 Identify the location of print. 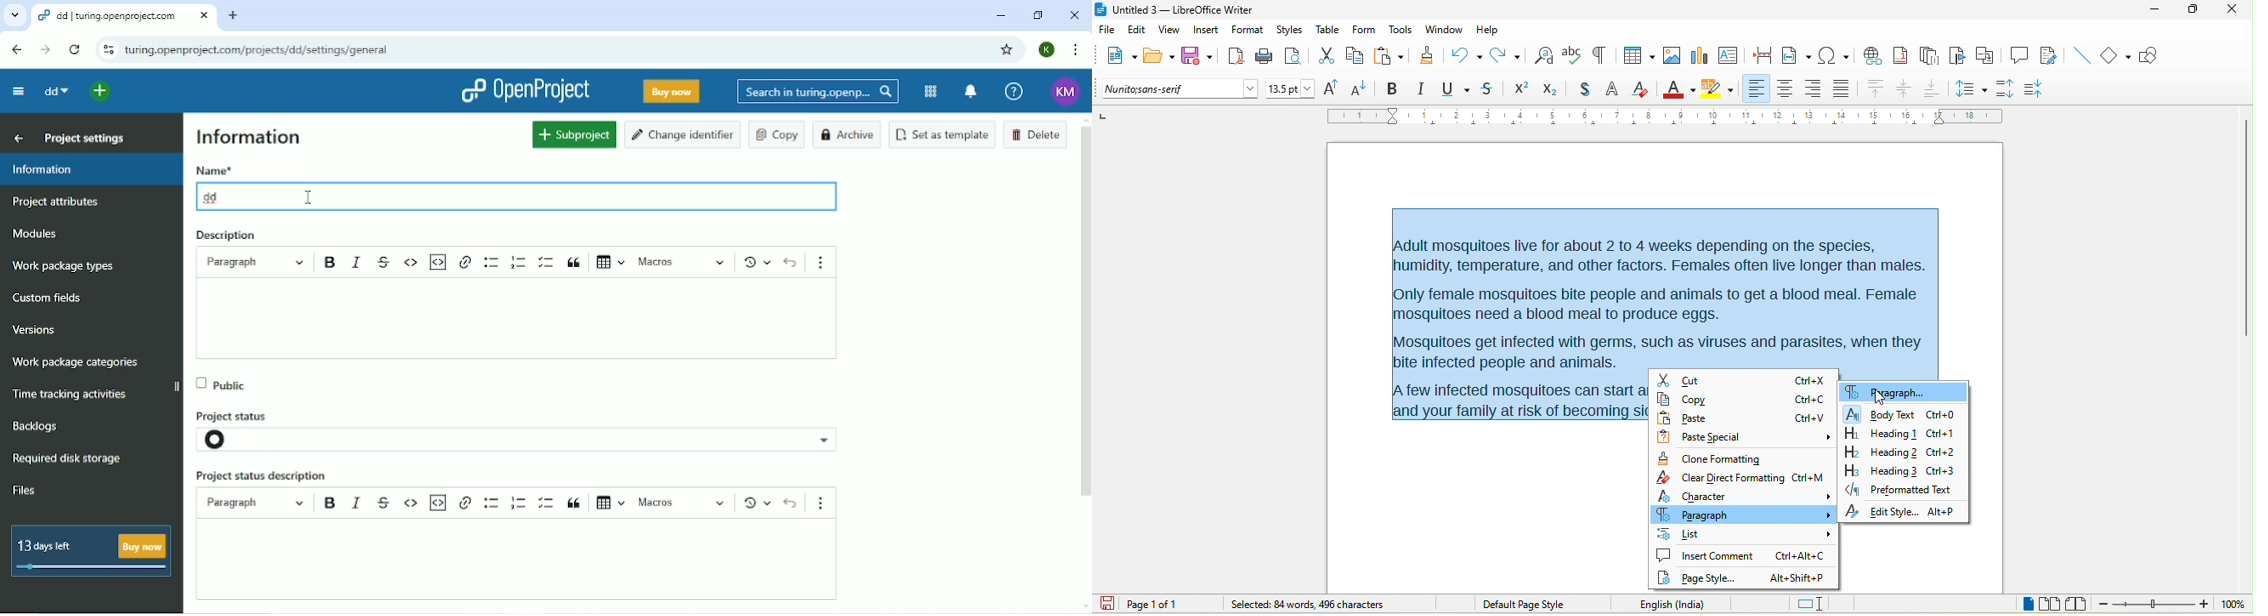
(1265, 57).